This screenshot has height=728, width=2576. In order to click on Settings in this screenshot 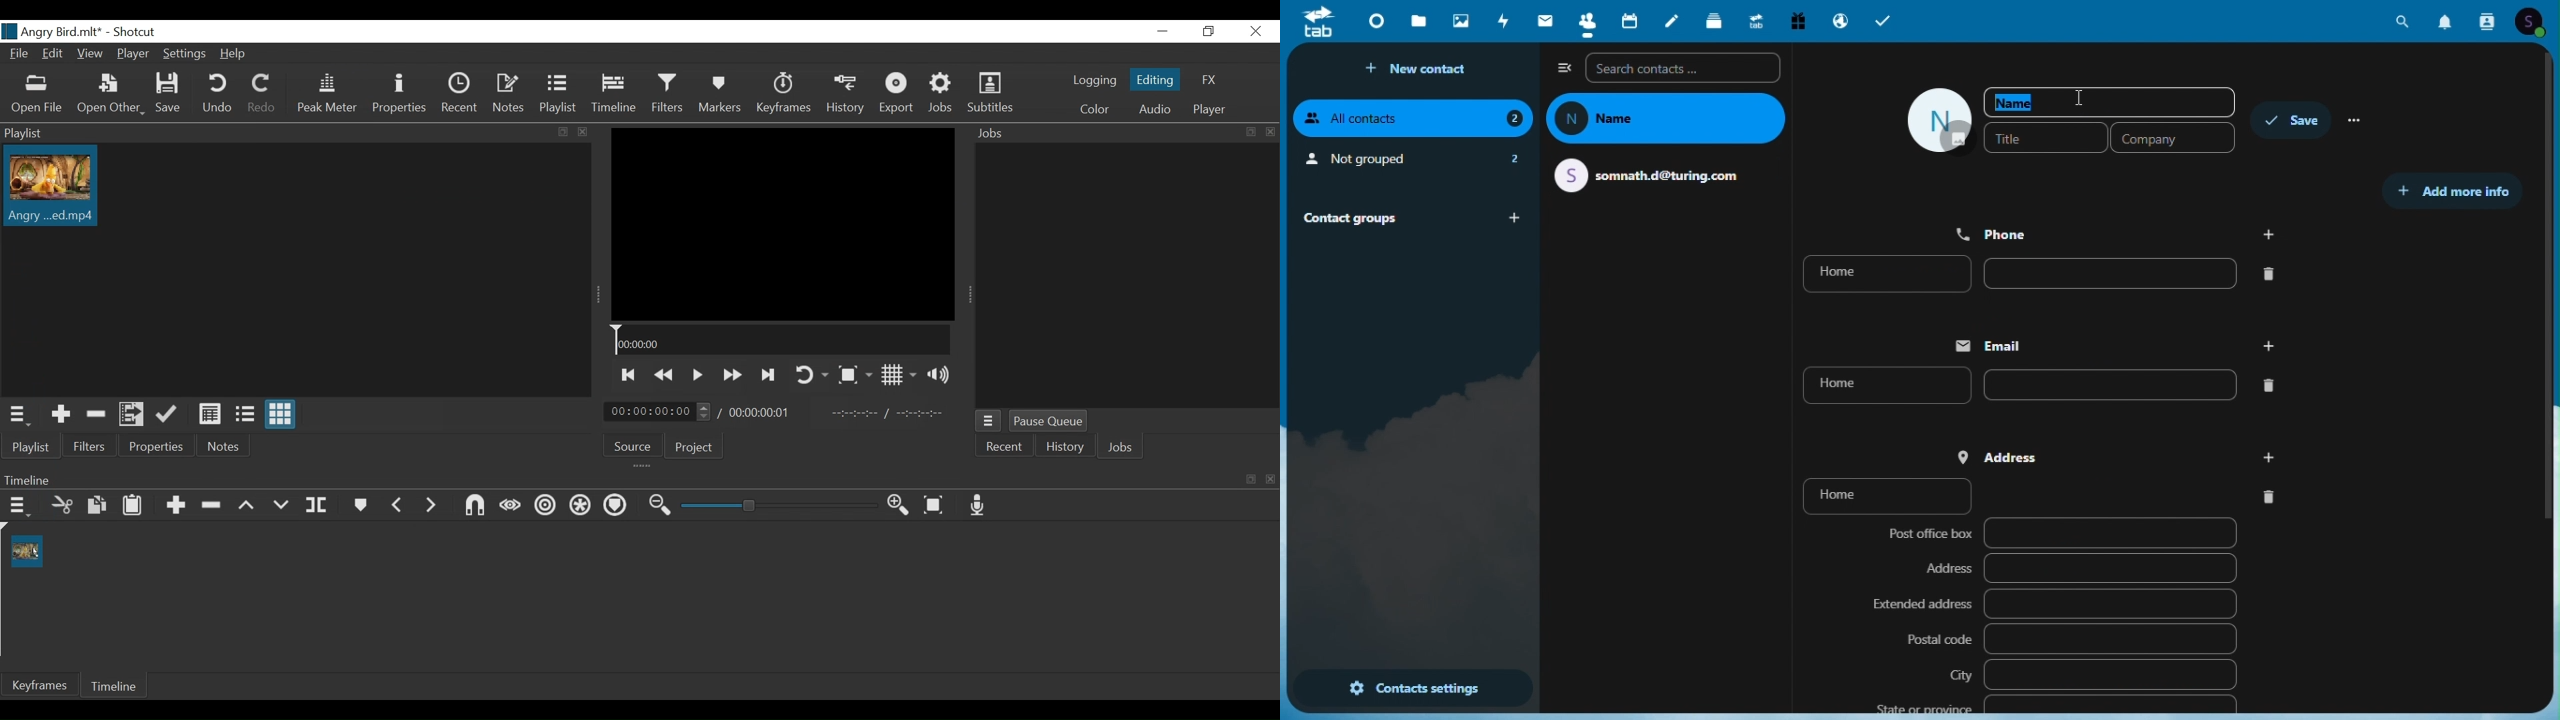, I will do `click(183, 53)`.